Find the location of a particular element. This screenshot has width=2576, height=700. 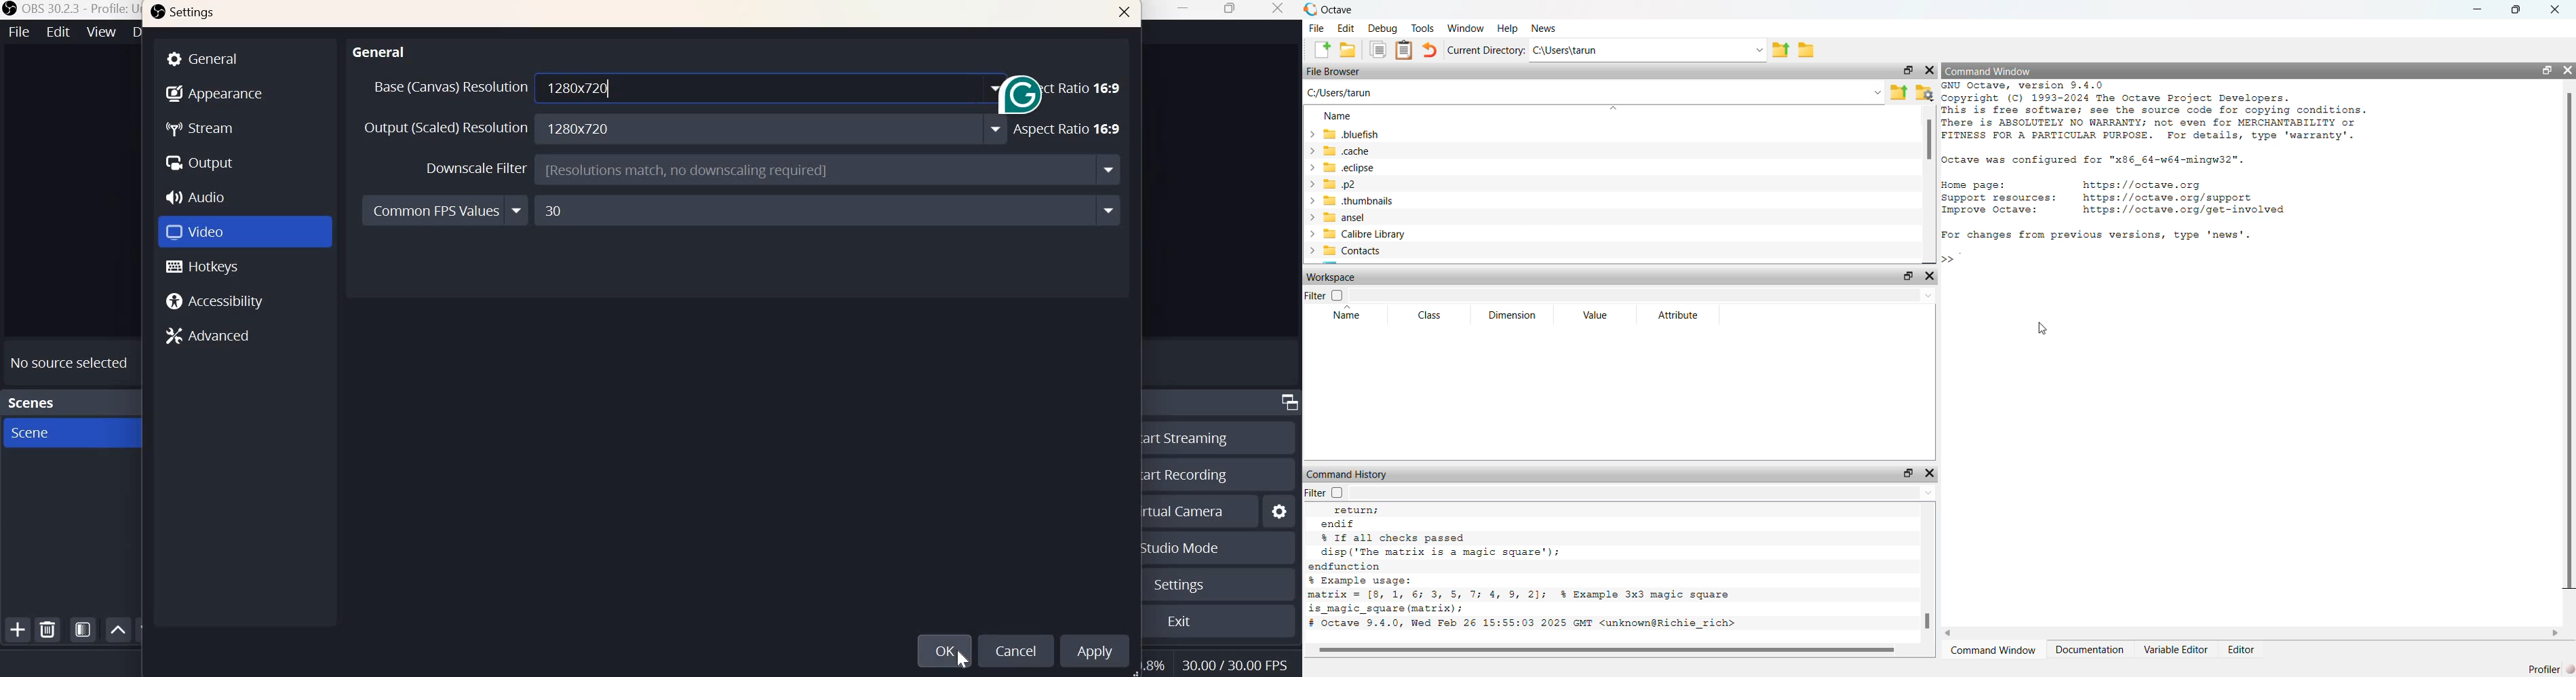

close is located at coordinates (1125, 14).